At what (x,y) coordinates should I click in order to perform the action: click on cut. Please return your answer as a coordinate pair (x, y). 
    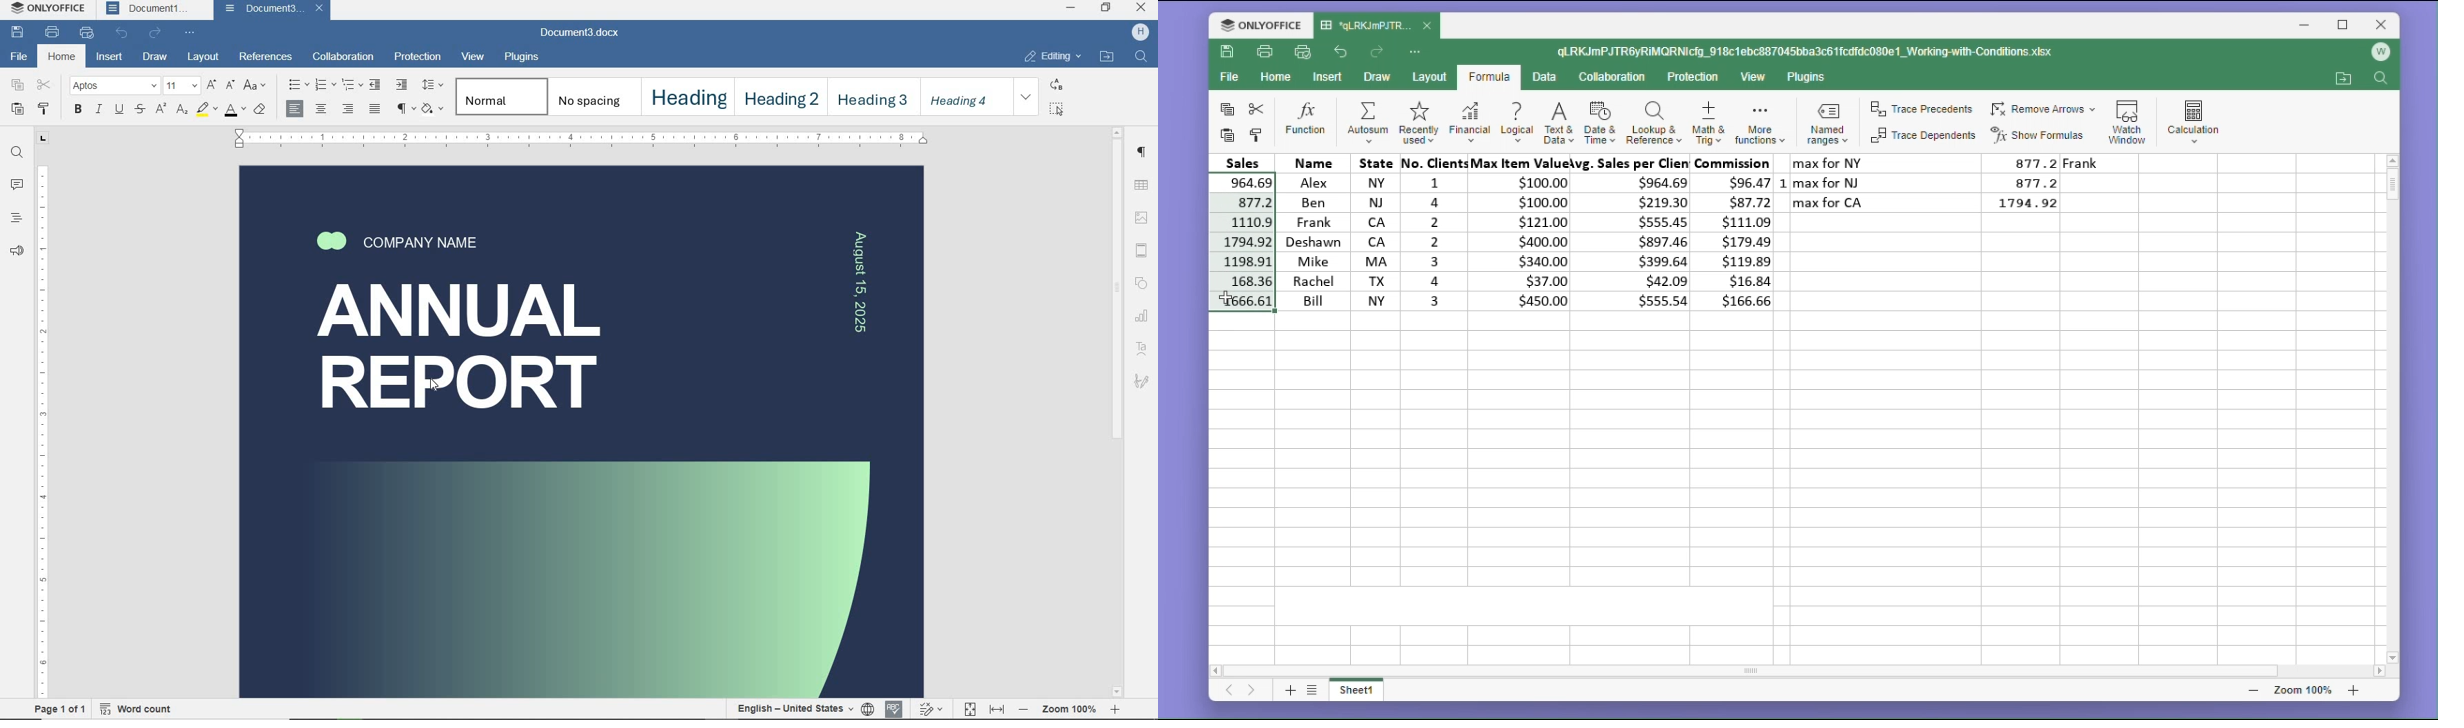
    Looking at the image, I should click on (45, 85).